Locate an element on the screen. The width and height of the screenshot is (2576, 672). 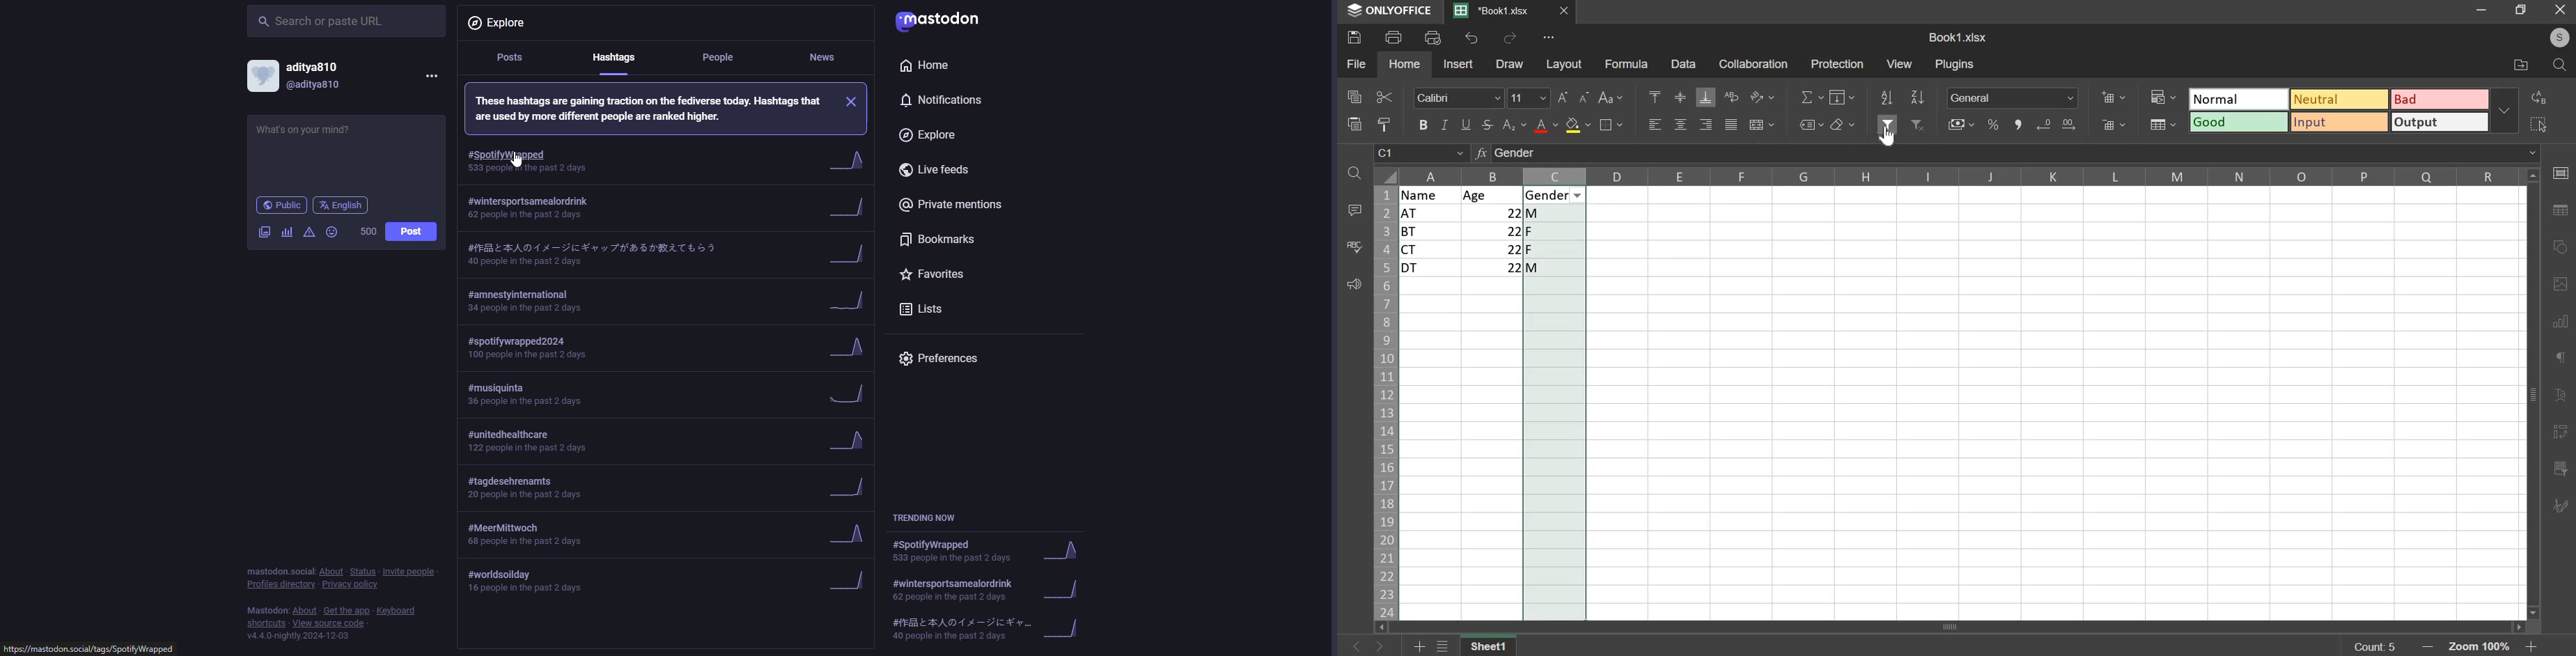
bookmarks is located at coordinates (939, 238).